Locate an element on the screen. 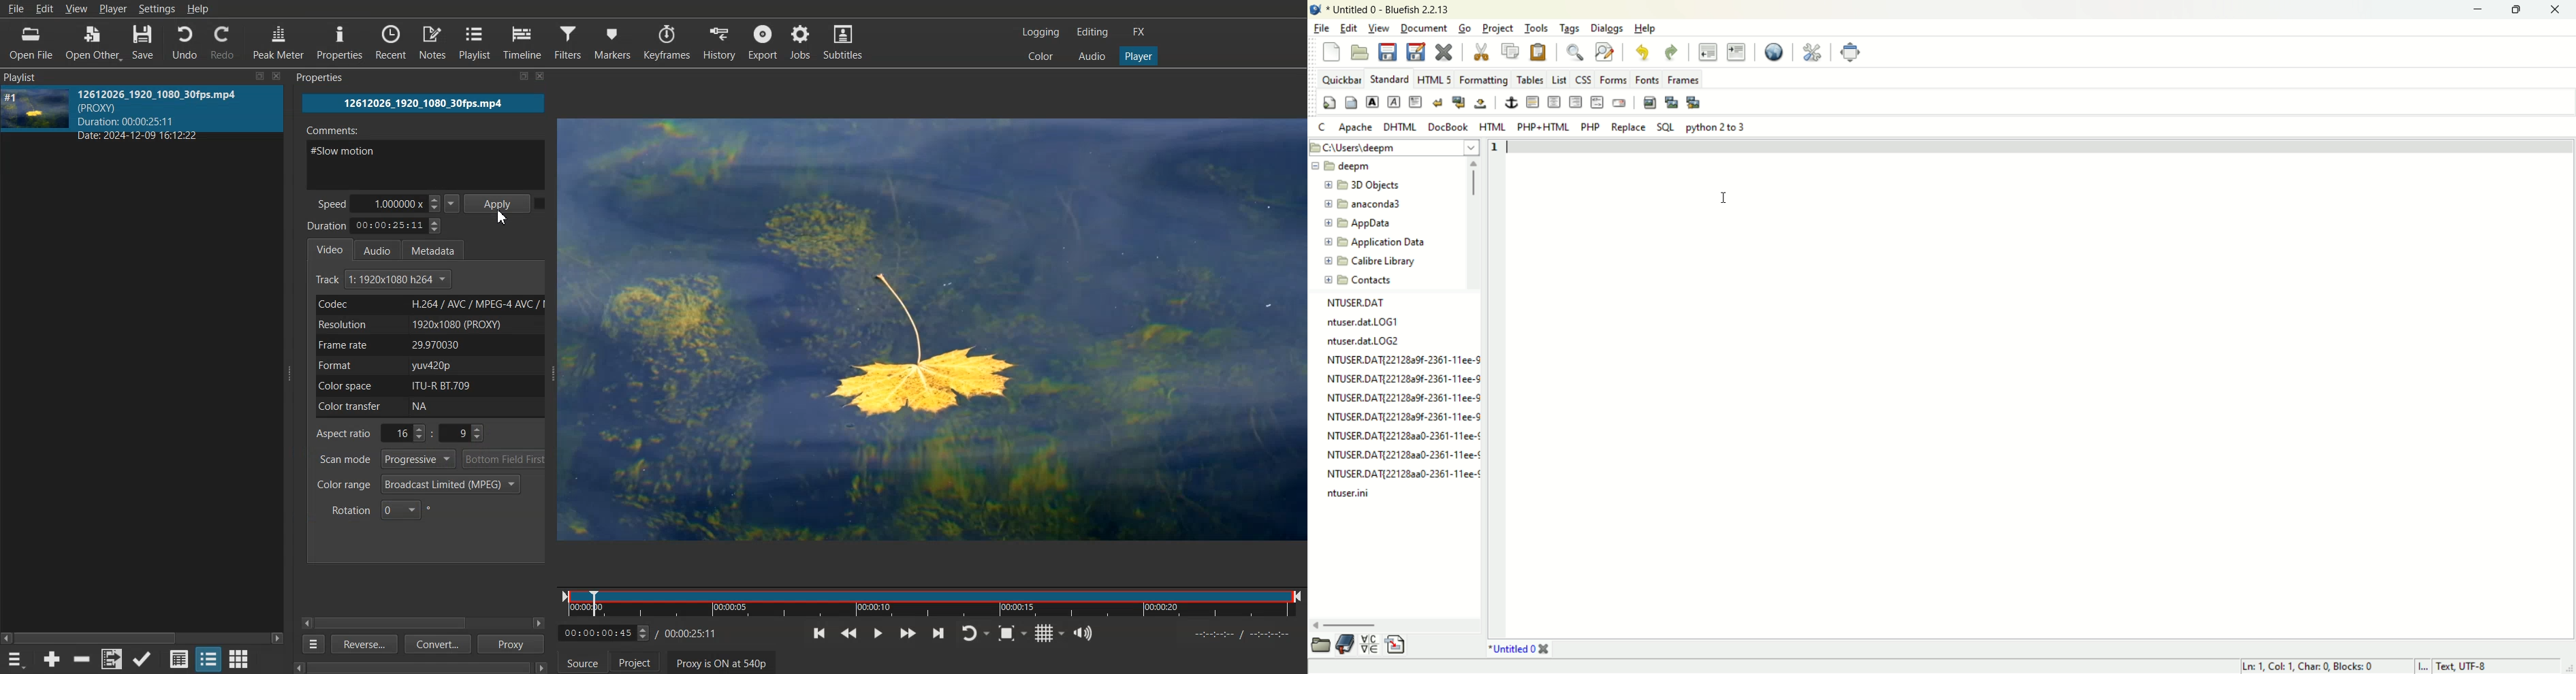 The width and height of the screenshot is (2576, 700). title is located at coordinates (1518, 650).